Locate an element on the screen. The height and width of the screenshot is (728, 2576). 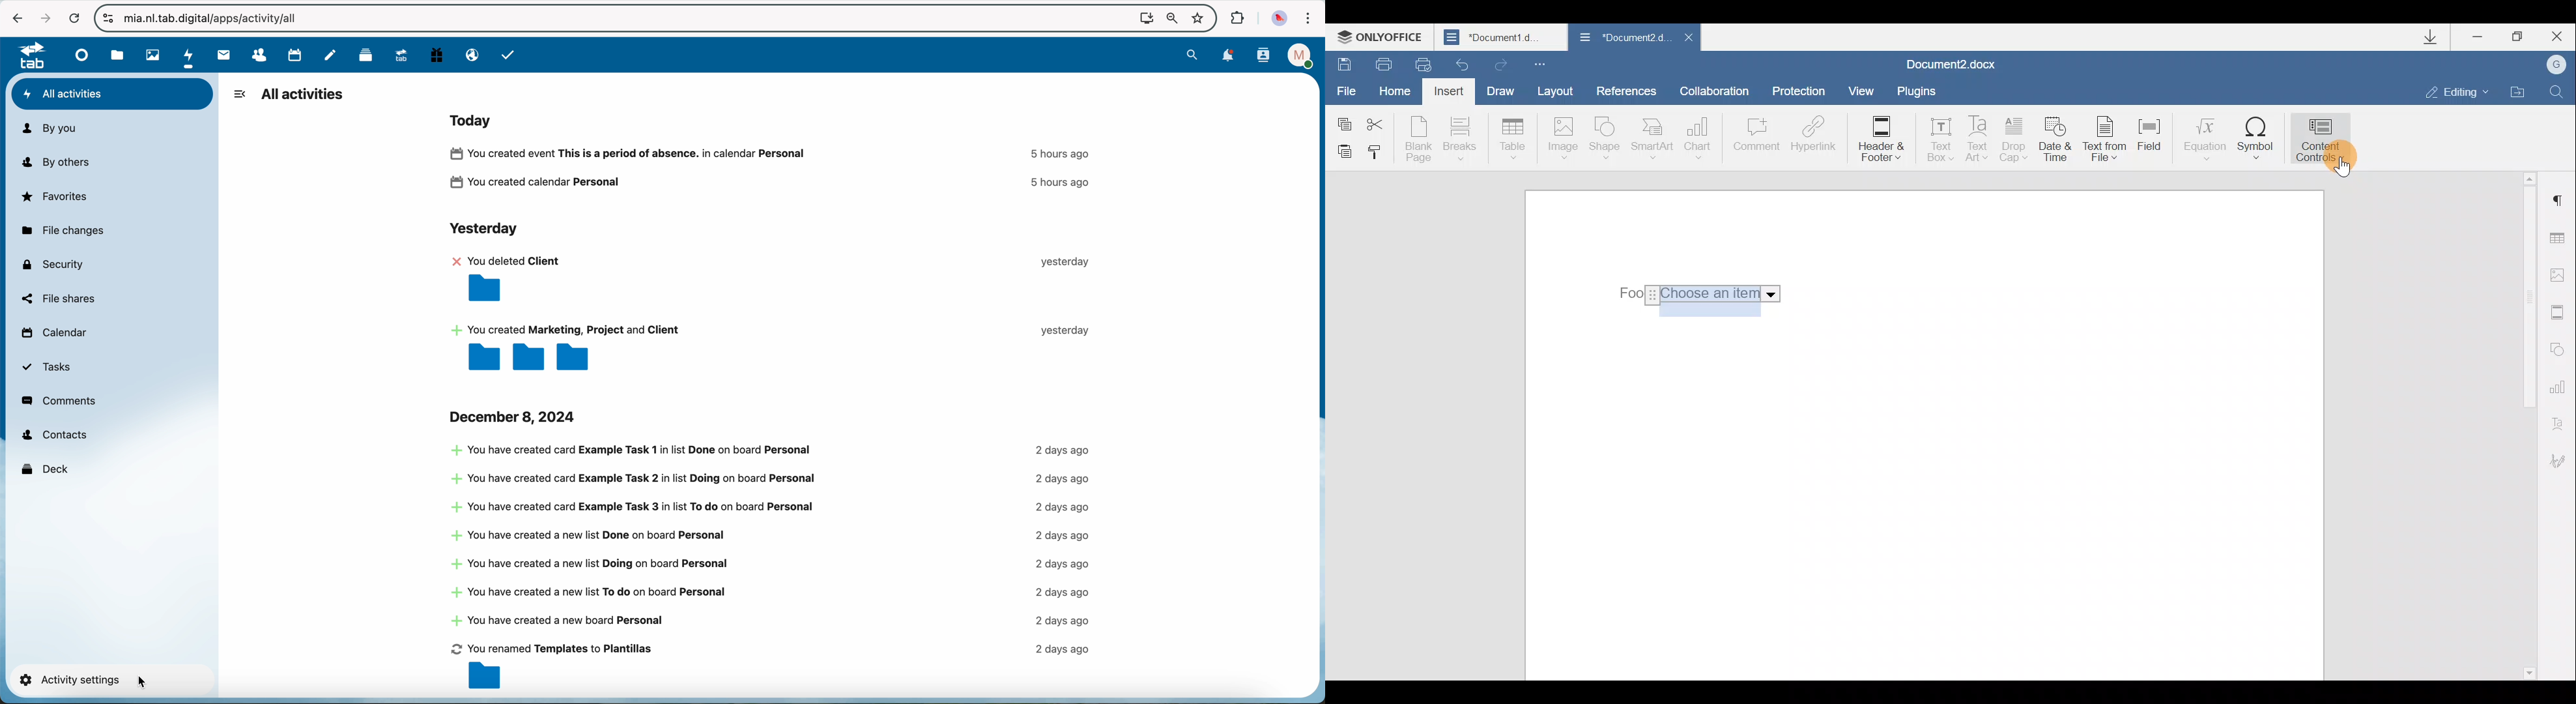
Signature settings is located at coordinates (2563, 461).